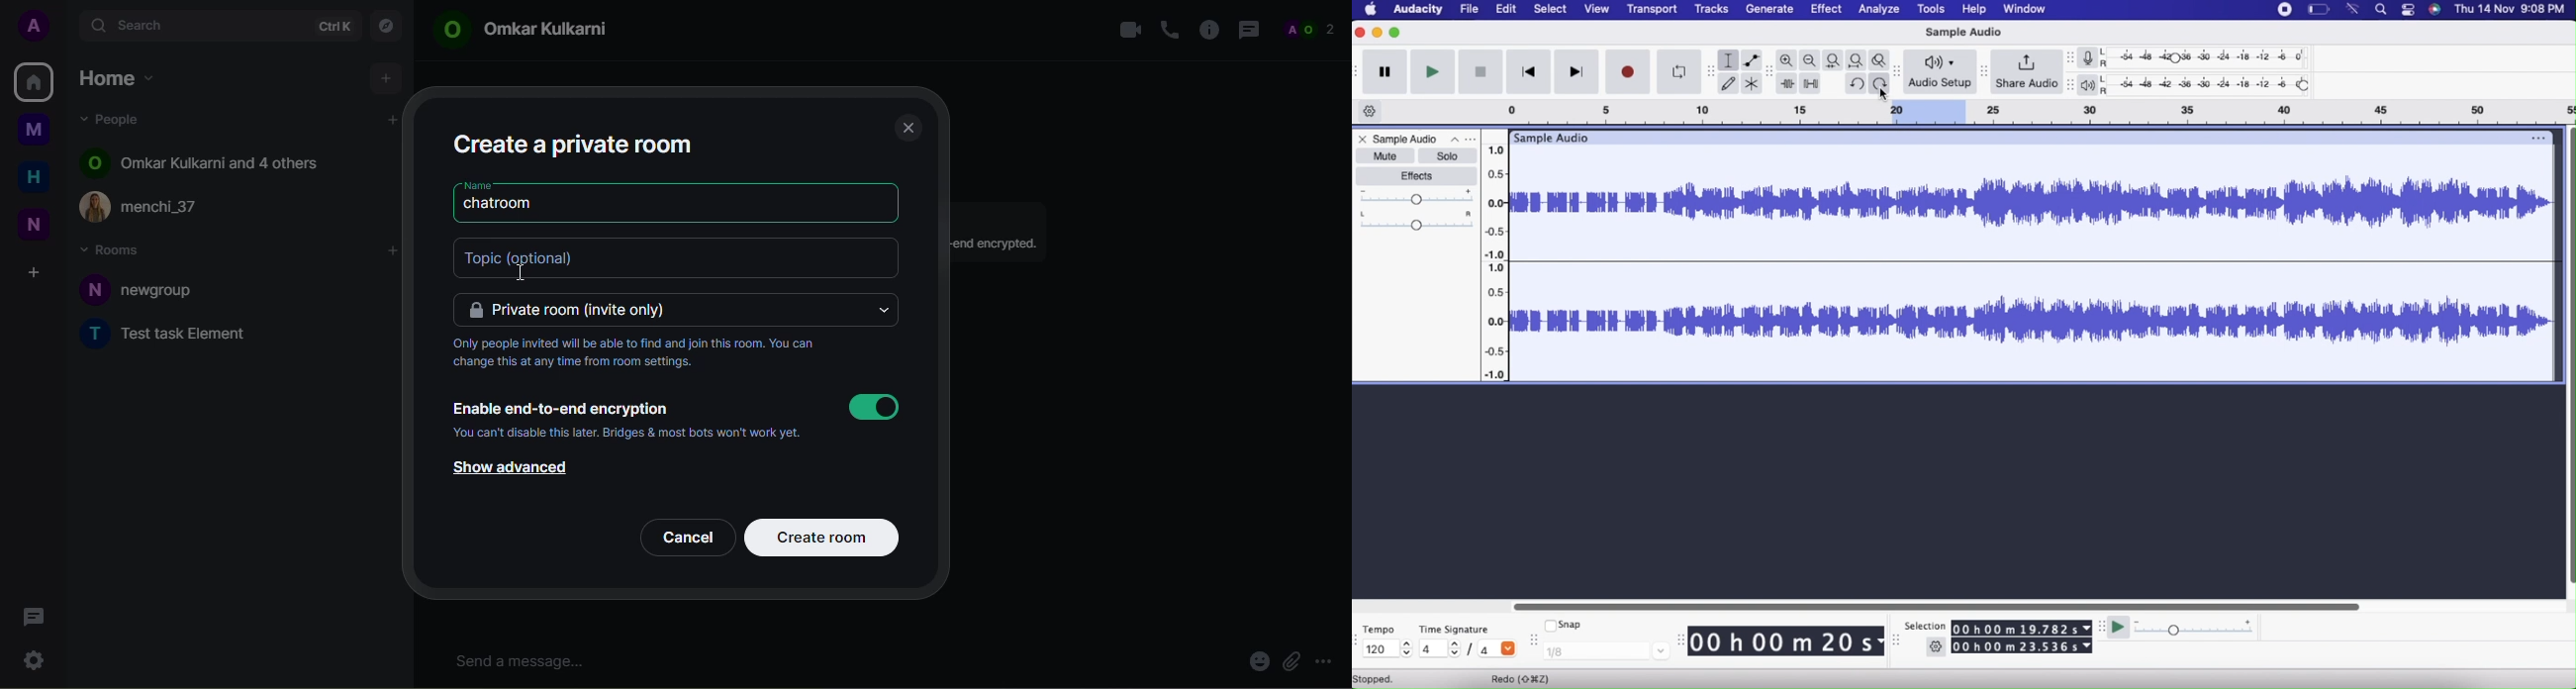  What do you see at coordinates (525, 661) in the screenshot?
I see `send message` at bounding box center [525, 661].